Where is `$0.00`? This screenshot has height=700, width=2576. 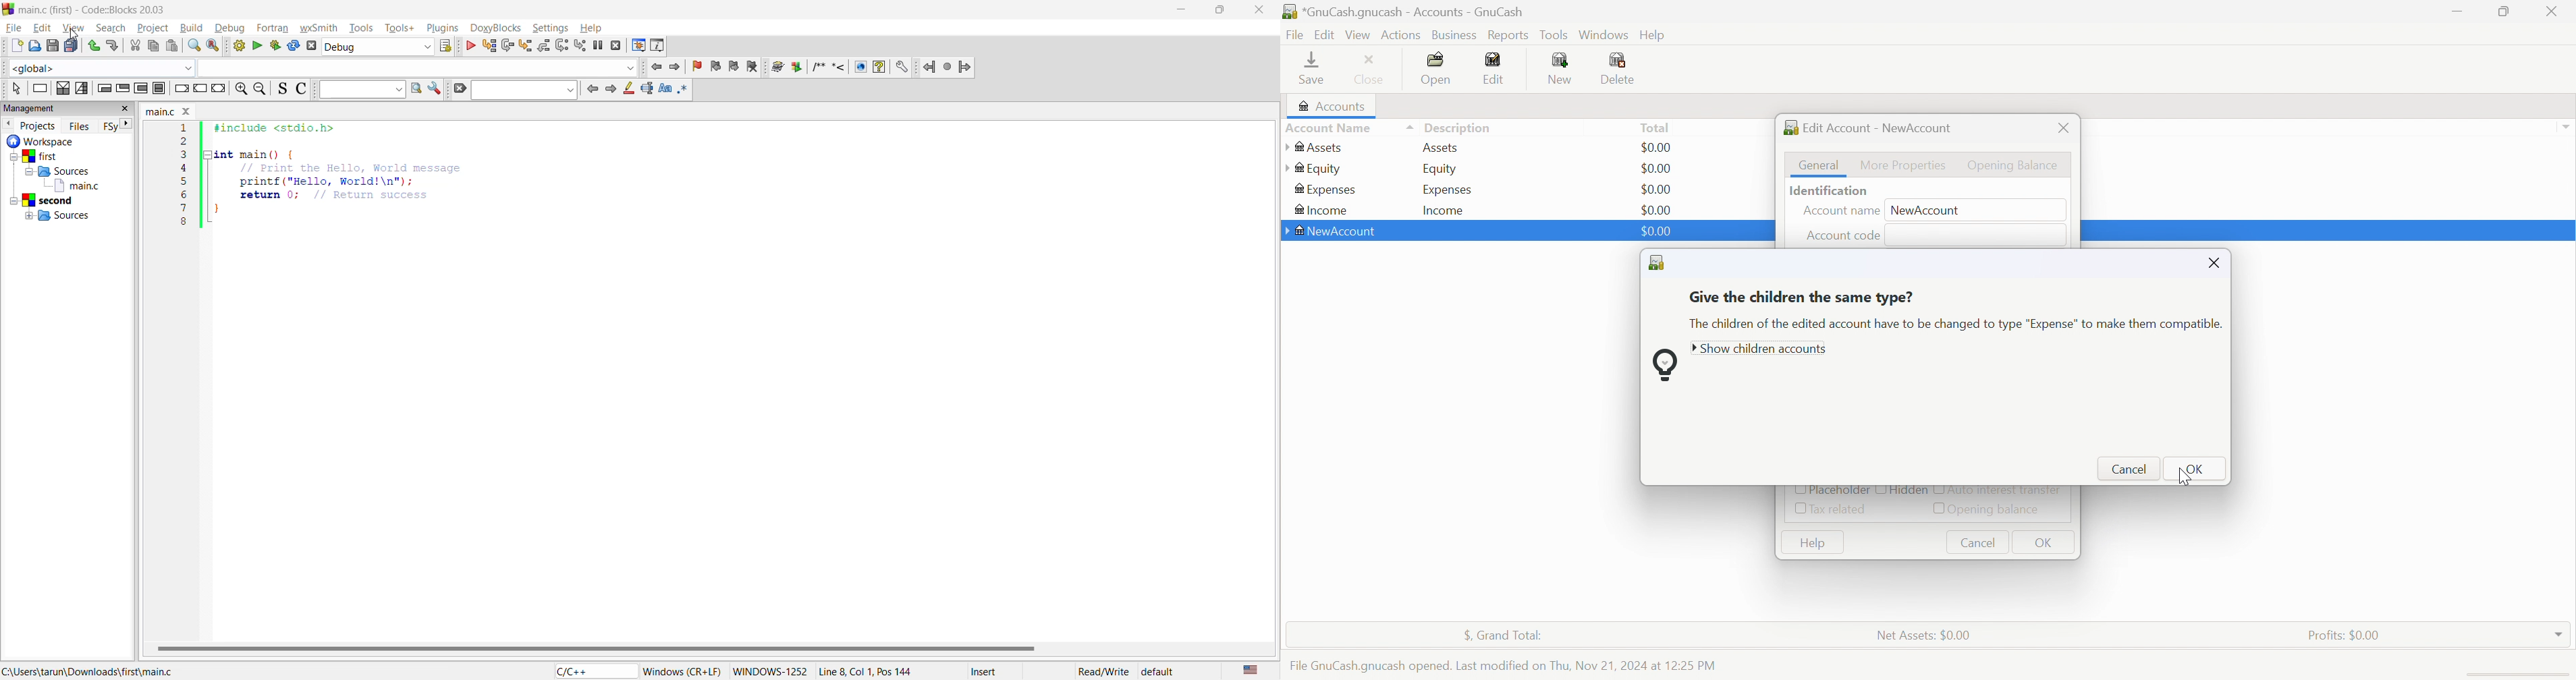
$0.00 is located at coordinates (1656, 231).